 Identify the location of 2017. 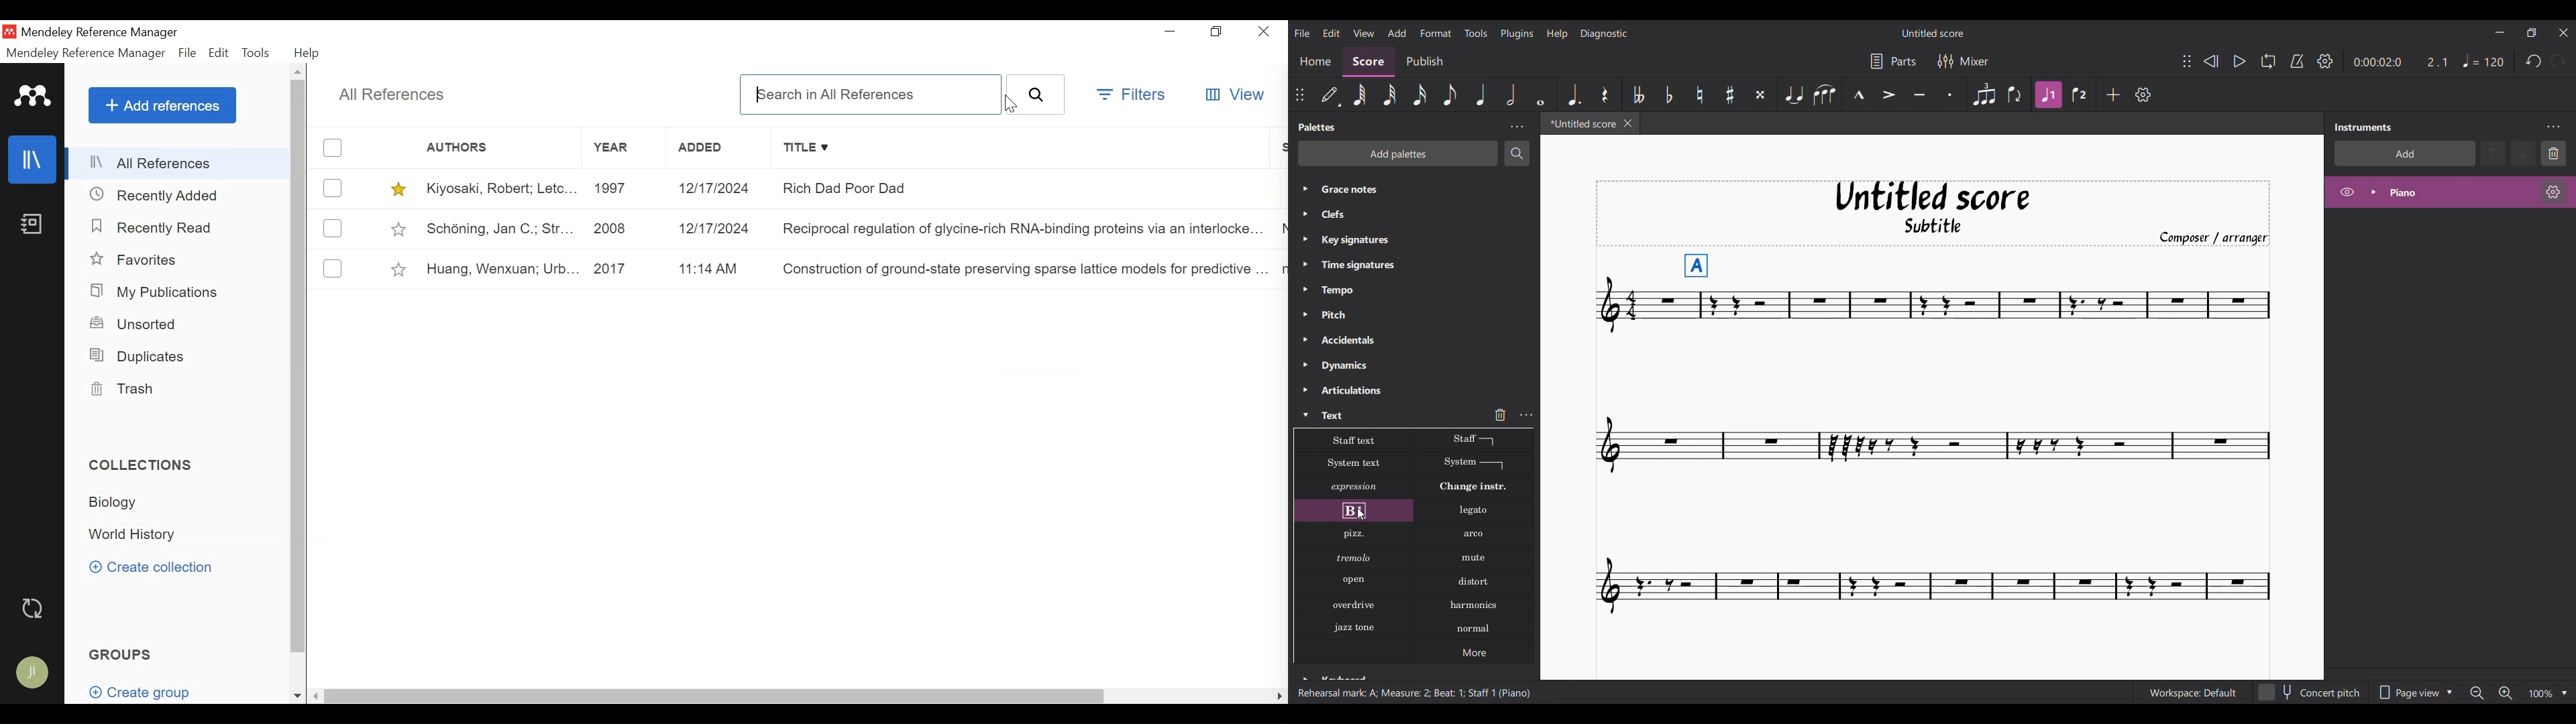
(623, 269).